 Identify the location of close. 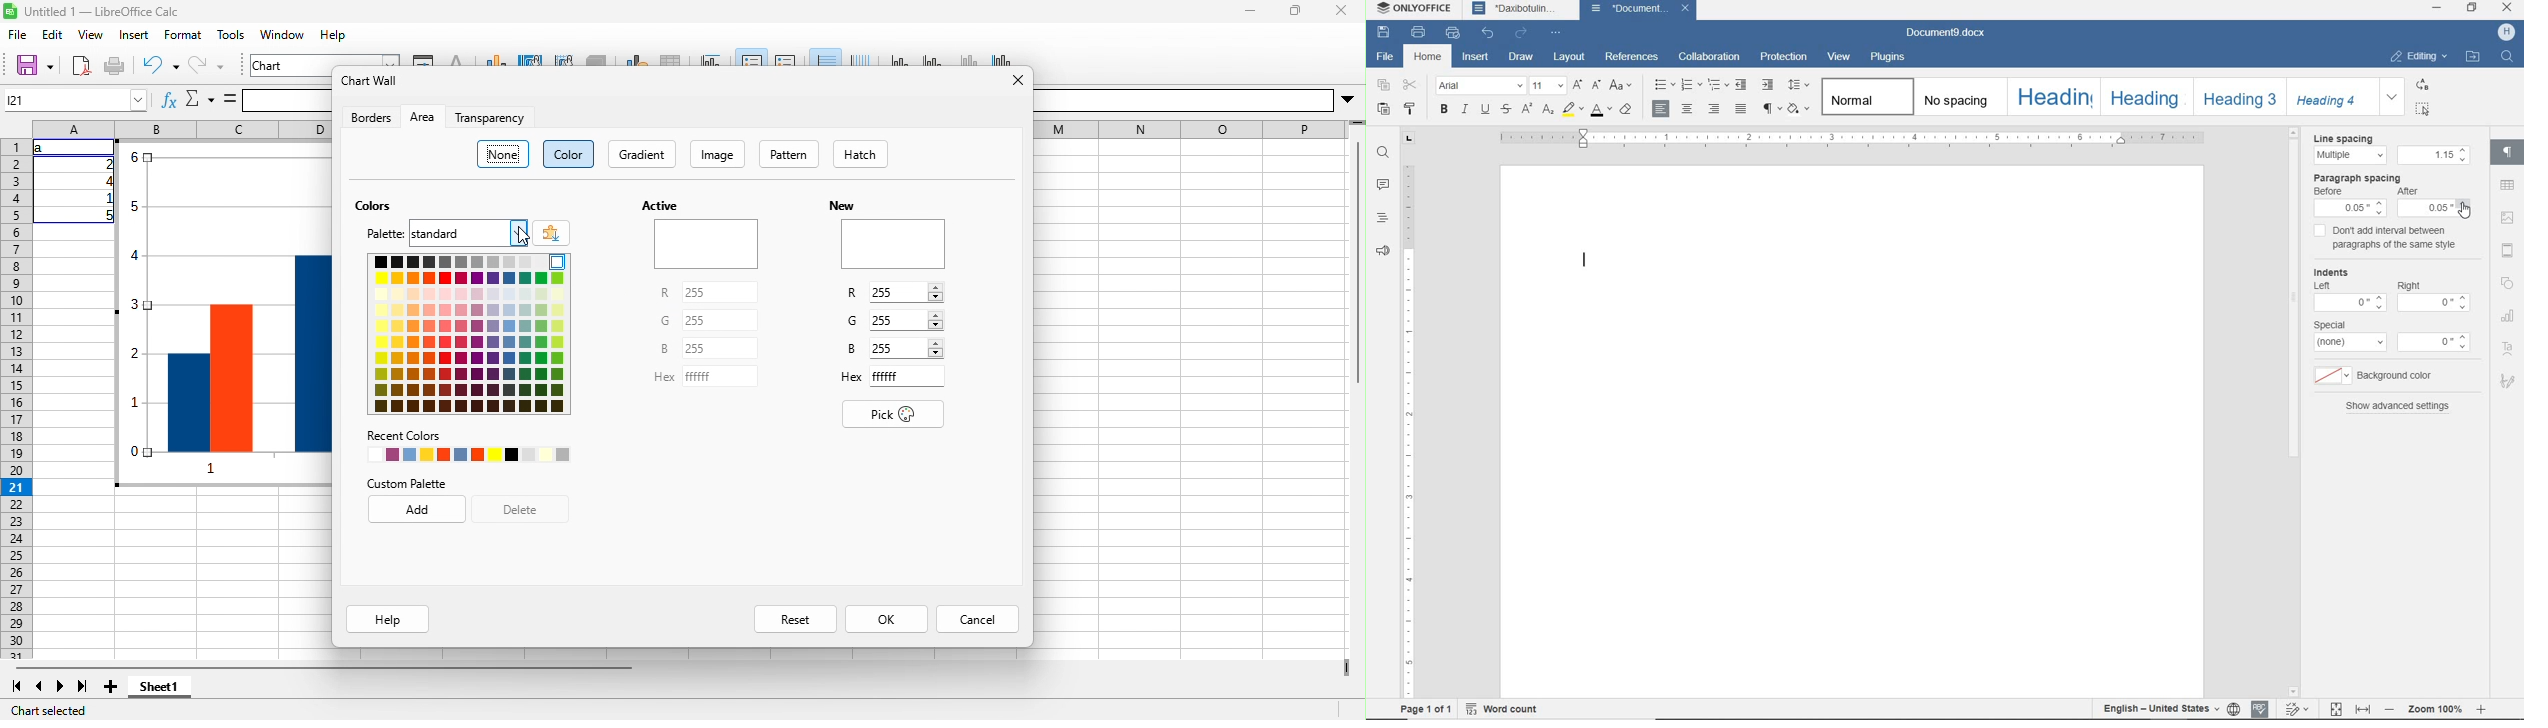
(1341, 11).